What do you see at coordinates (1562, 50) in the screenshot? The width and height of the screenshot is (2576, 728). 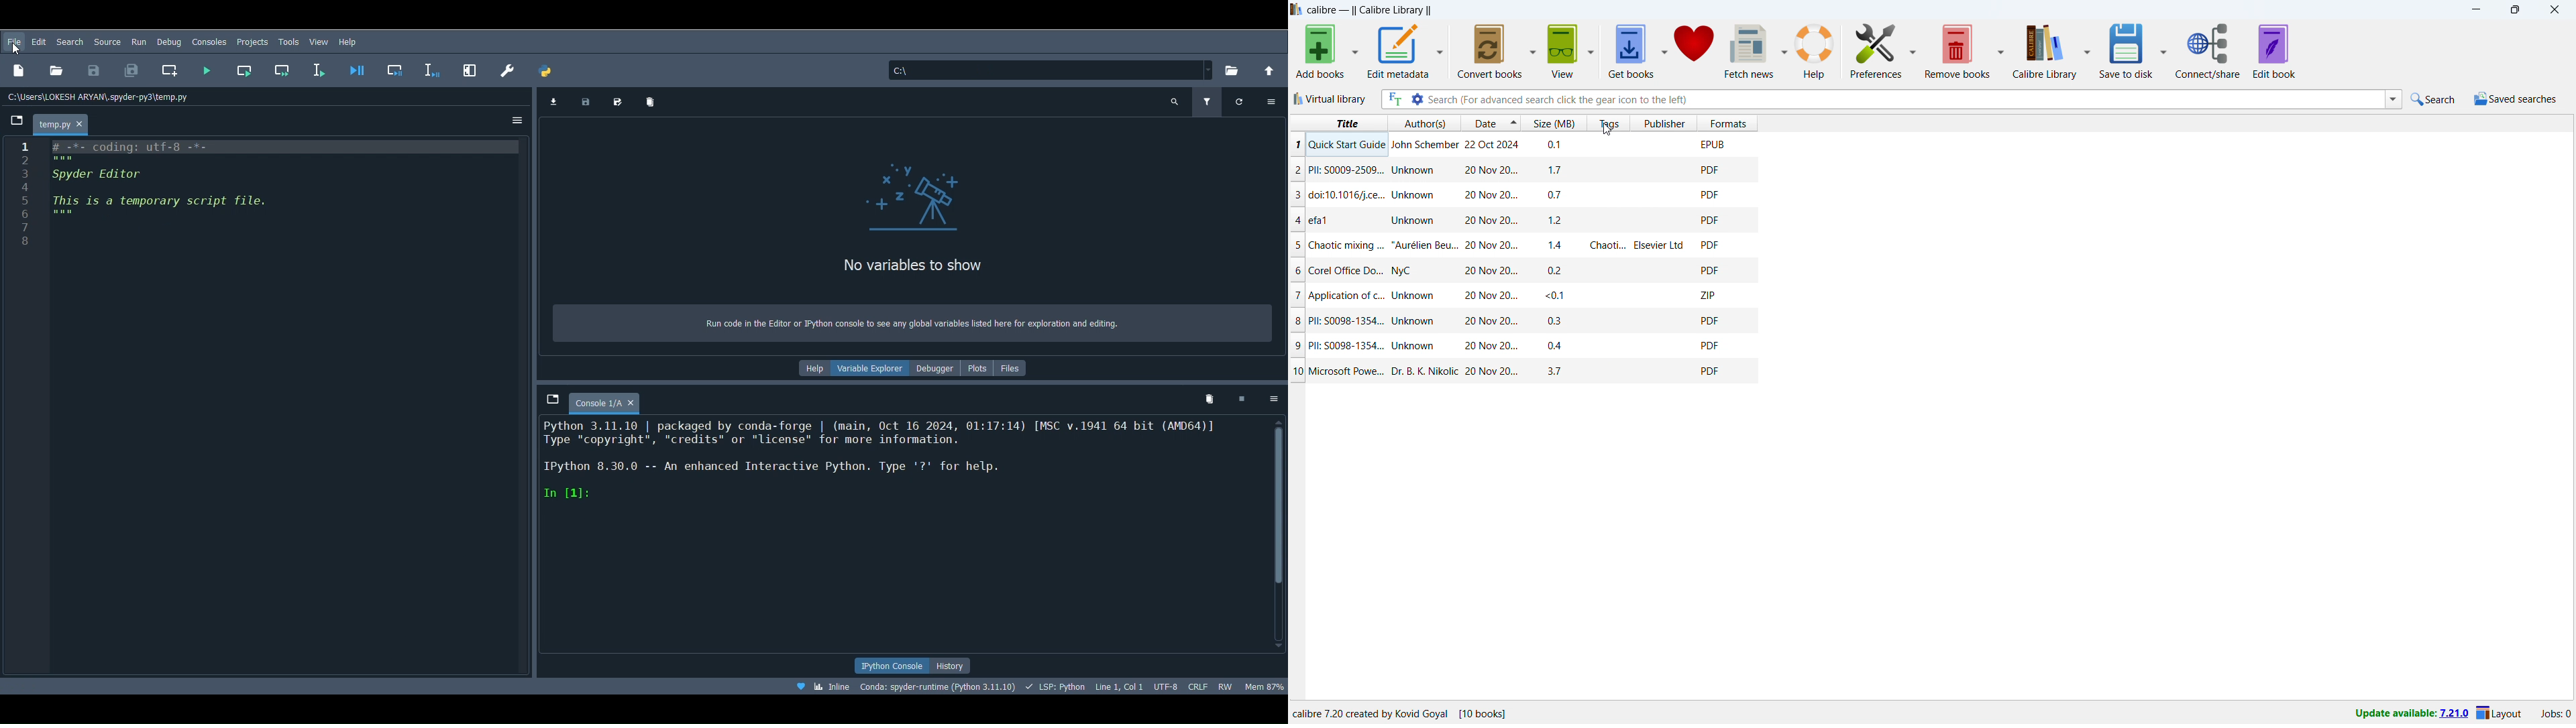 I see `view` at bounding box center [1562, 50].